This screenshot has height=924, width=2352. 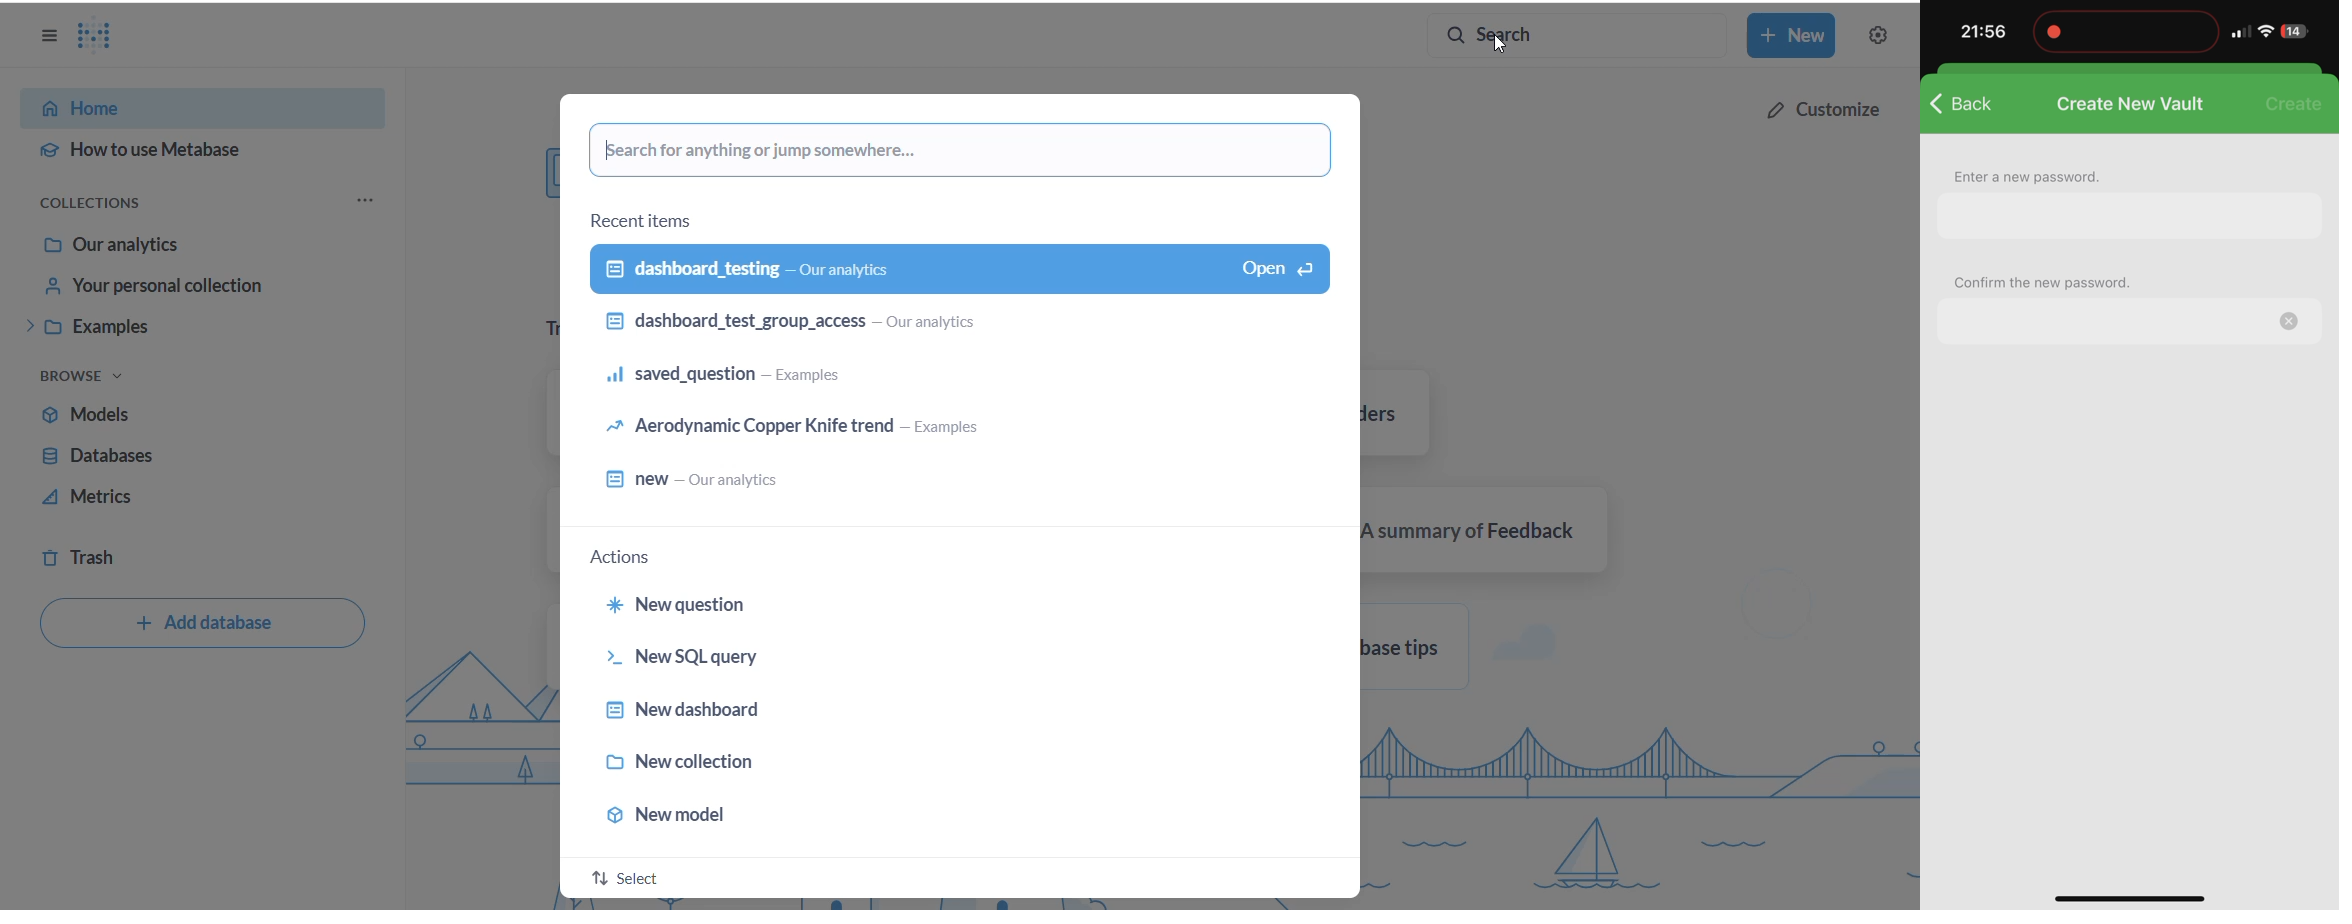 What do you see at coordinates (109, 204) in the screenshot?
I see `collections` at bounding box center [109, 204].